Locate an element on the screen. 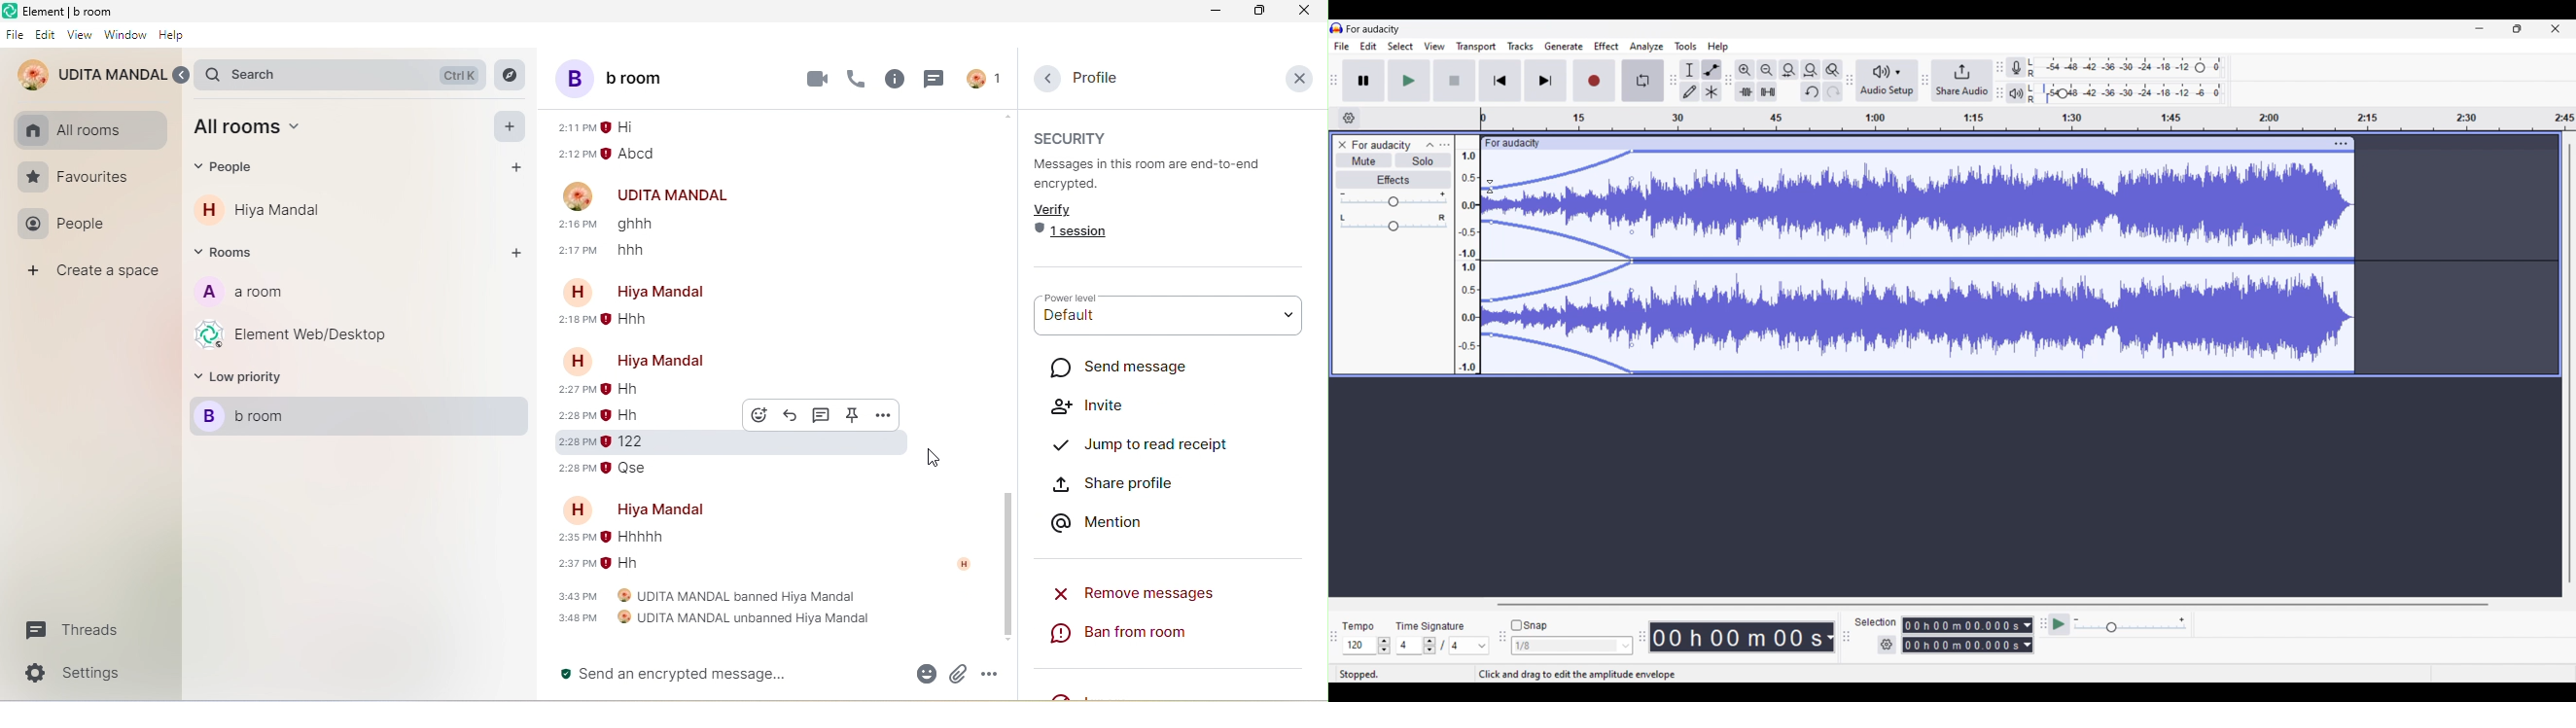 The image size is (2576, 728). selection is located at coordinates (1875, 621).